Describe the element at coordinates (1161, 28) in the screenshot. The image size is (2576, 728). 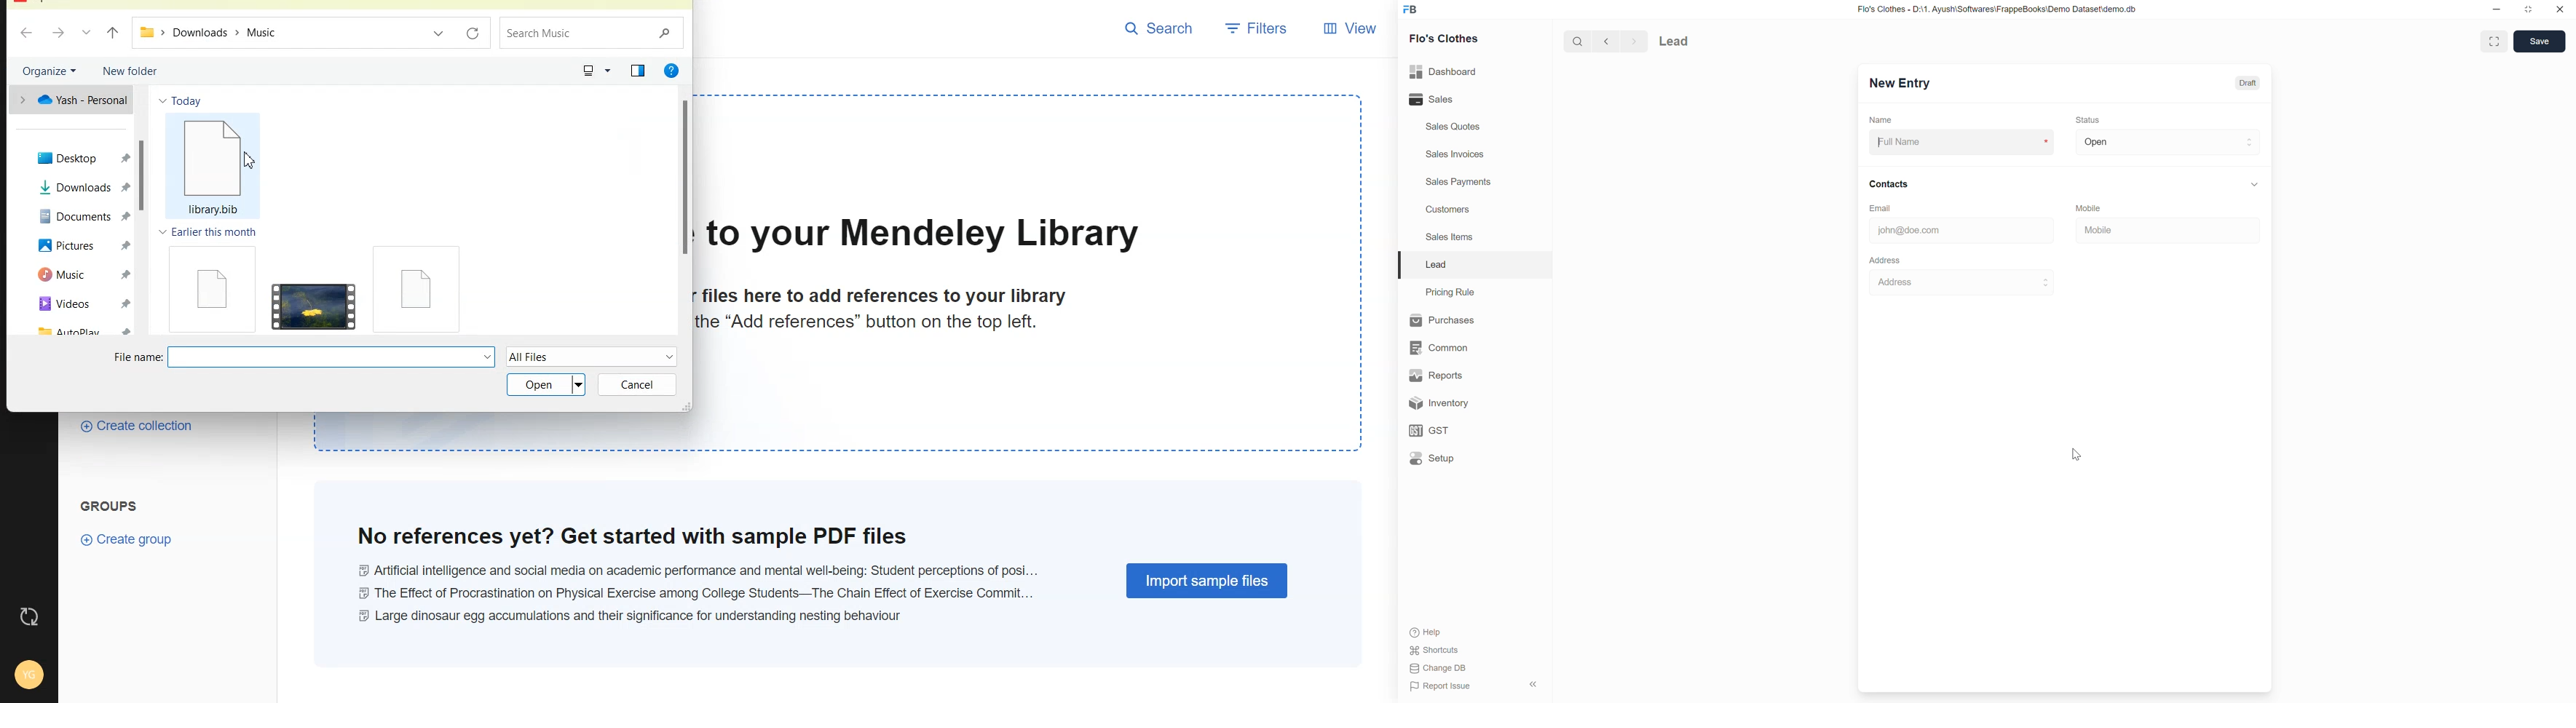
I see `Search` at that location.